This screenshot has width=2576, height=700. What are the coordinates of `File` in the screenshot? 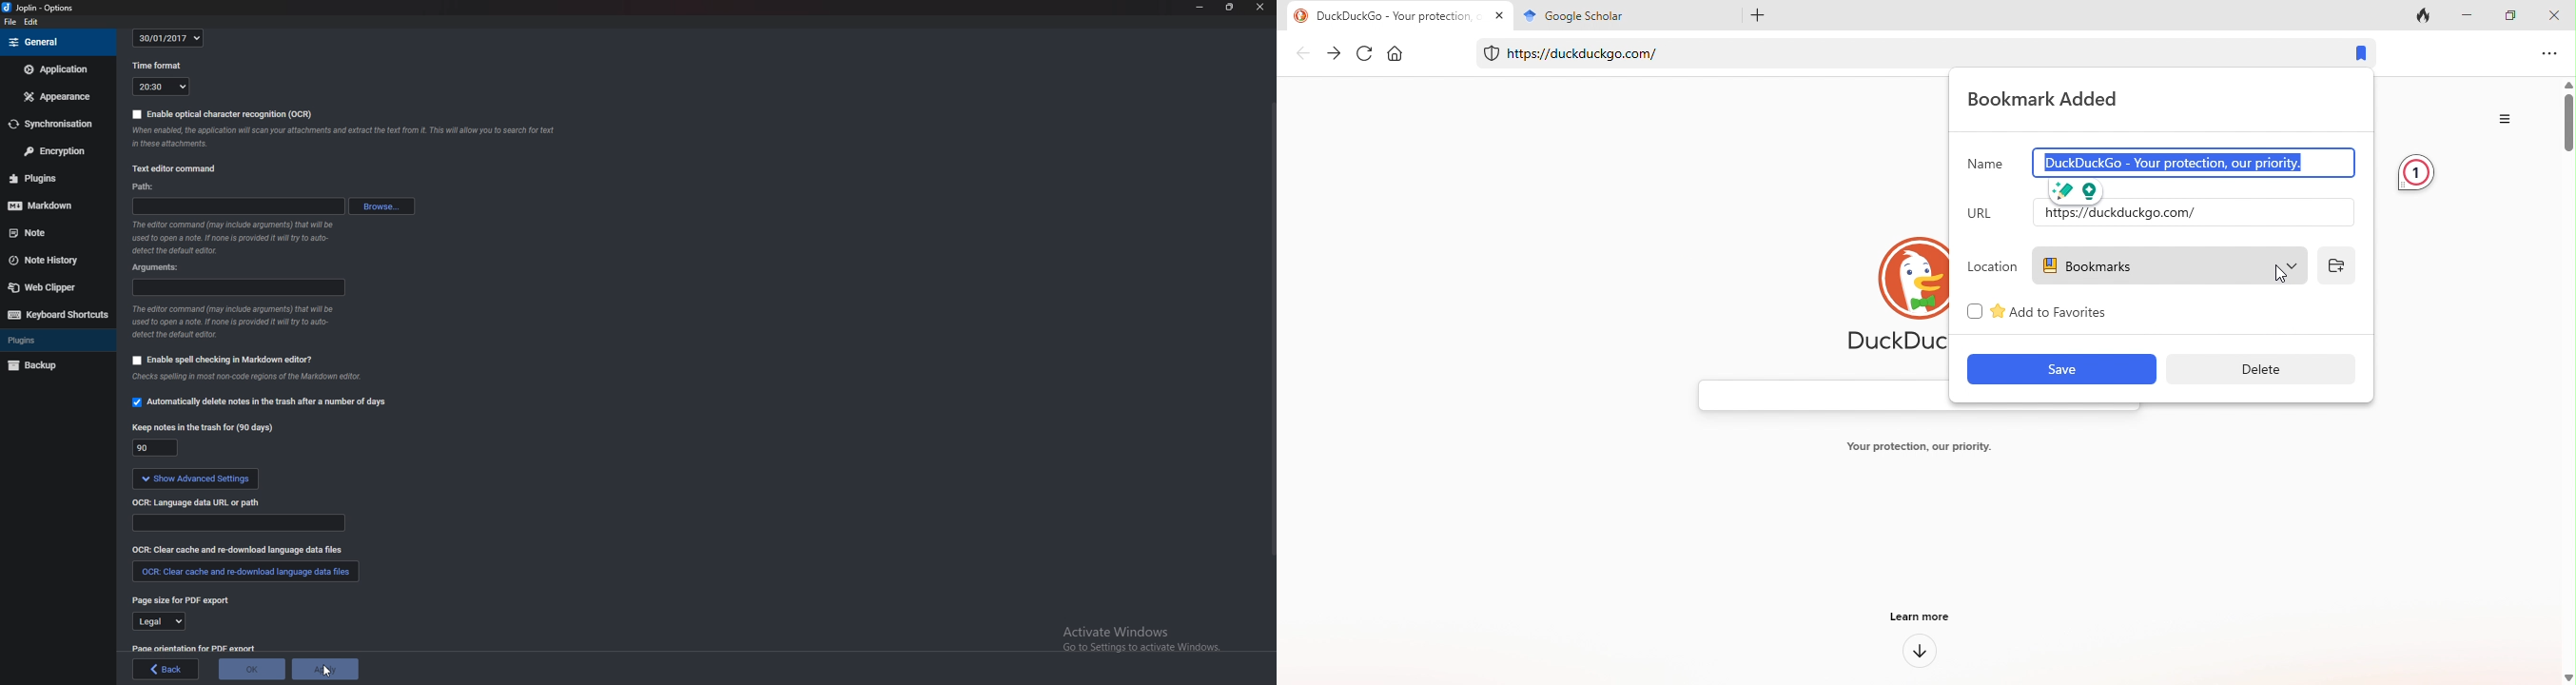 It's located at (11, 22).